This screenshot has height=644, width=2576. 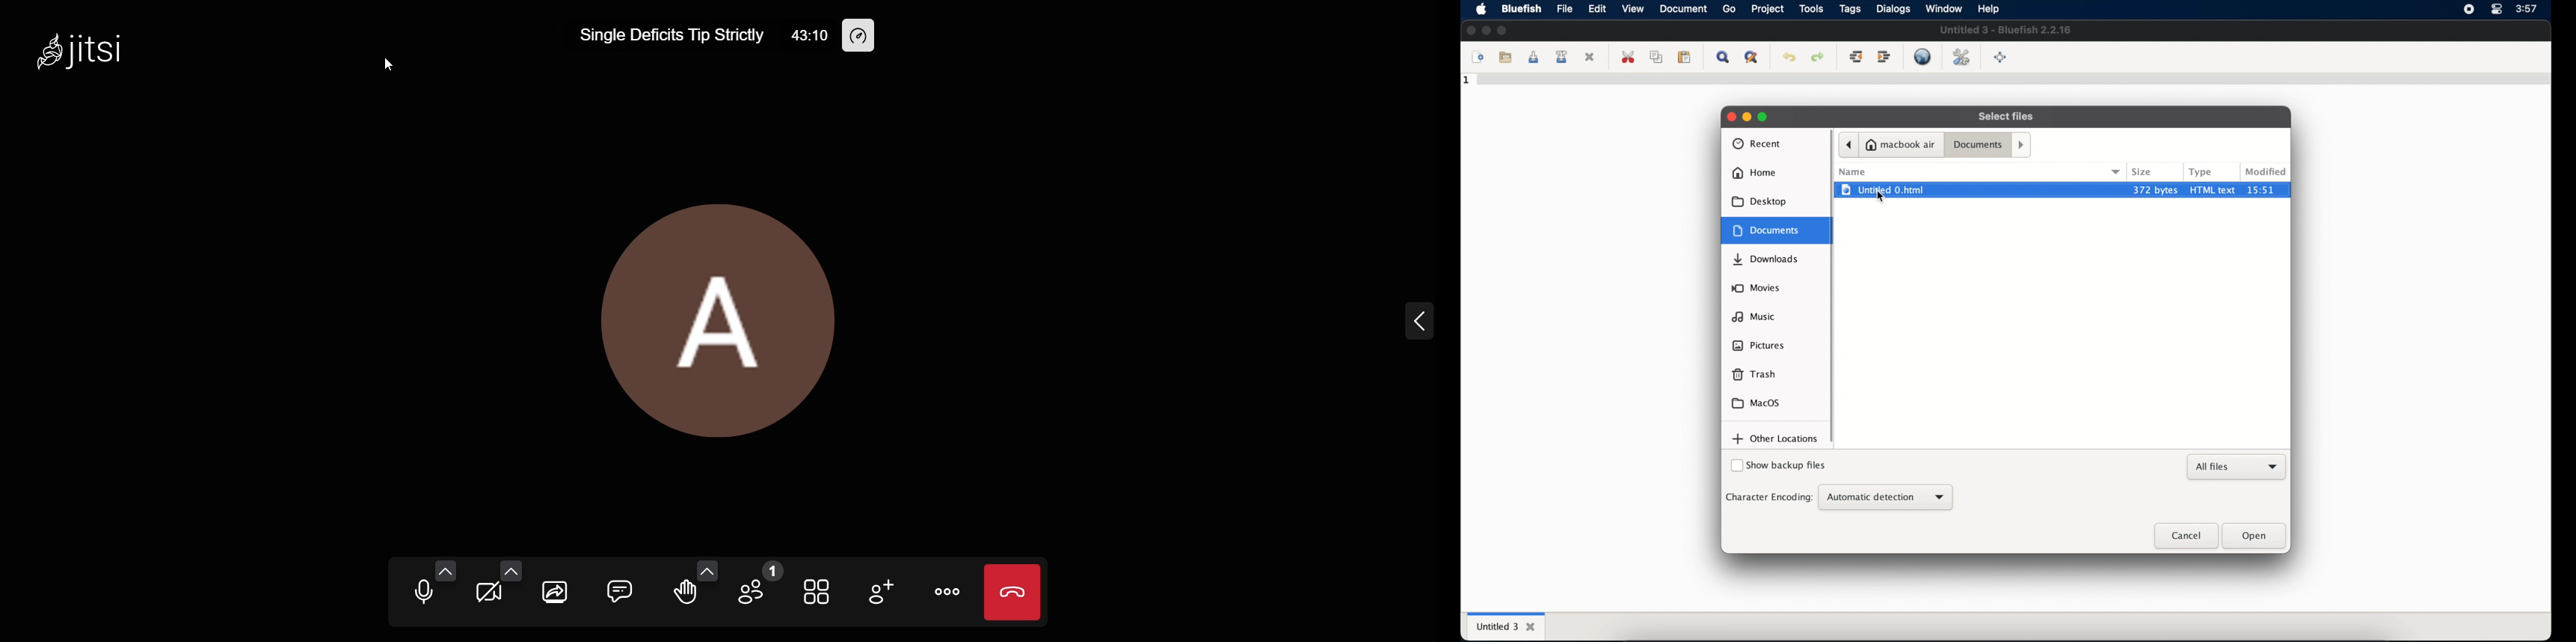 I want to click on preview in browser, so click(x=1924, y=56).